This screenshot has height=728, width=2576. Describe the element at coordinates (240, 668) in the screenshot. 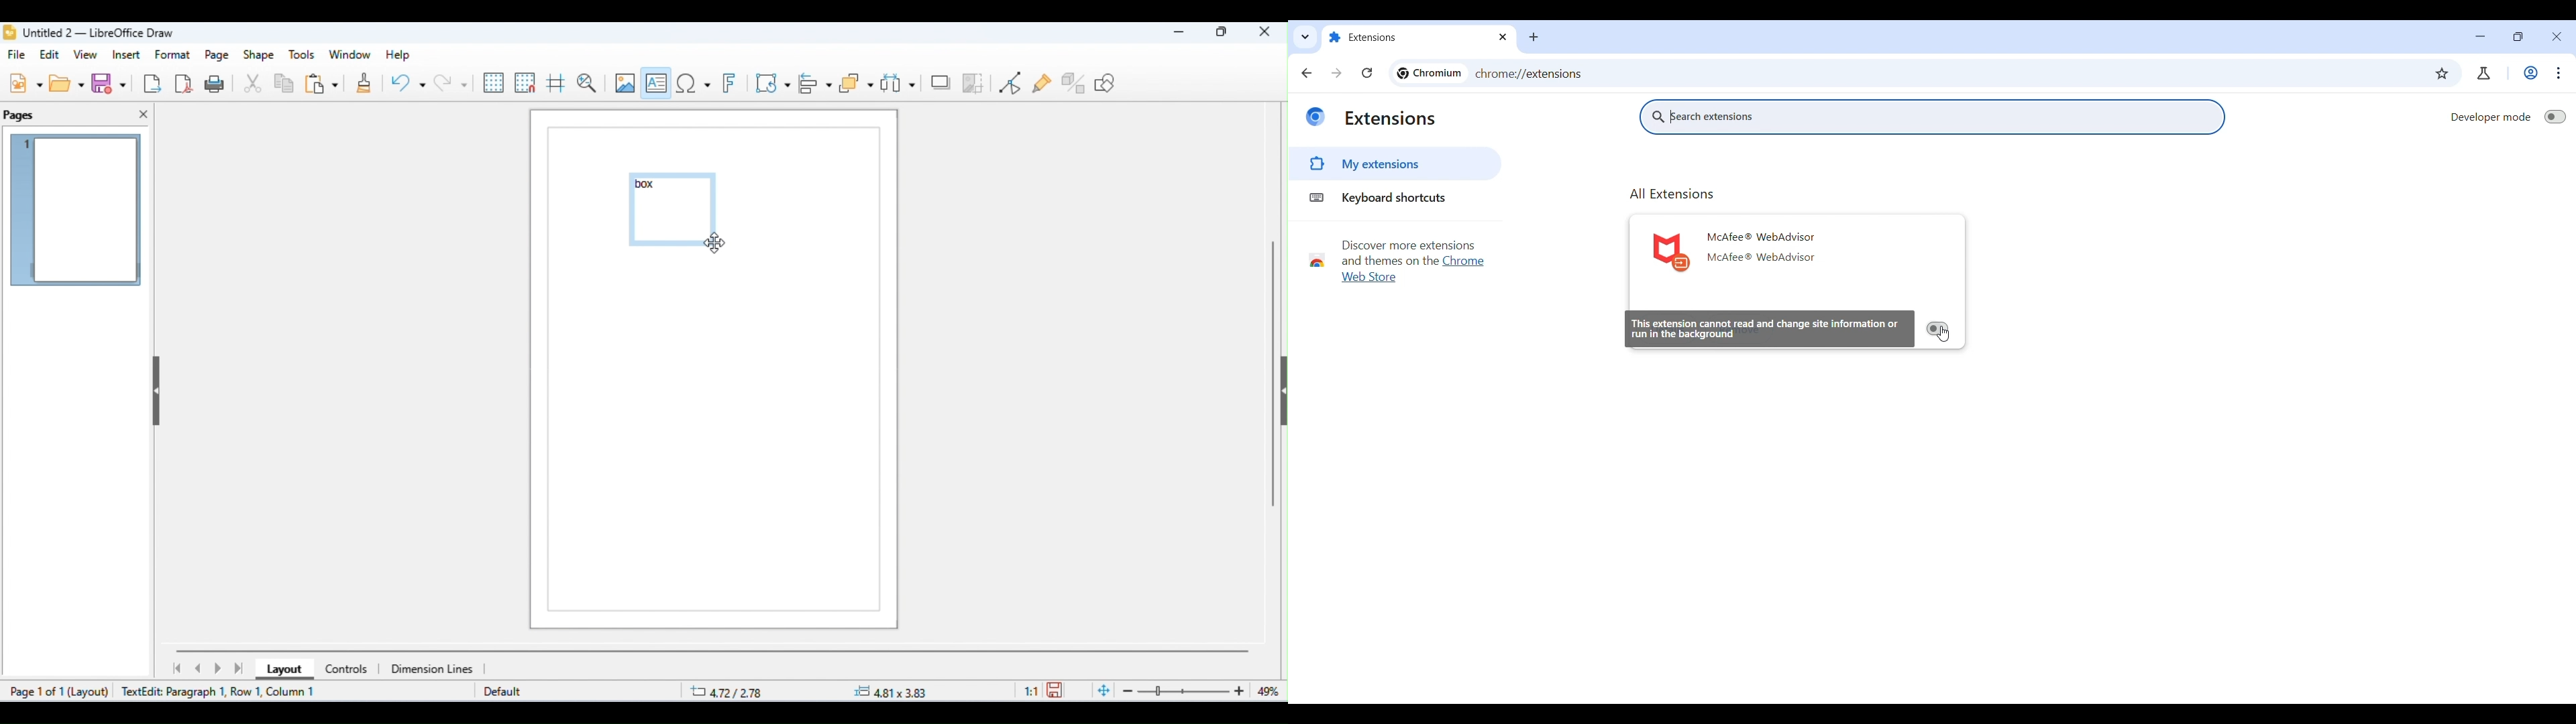

I see `last page` at that location.